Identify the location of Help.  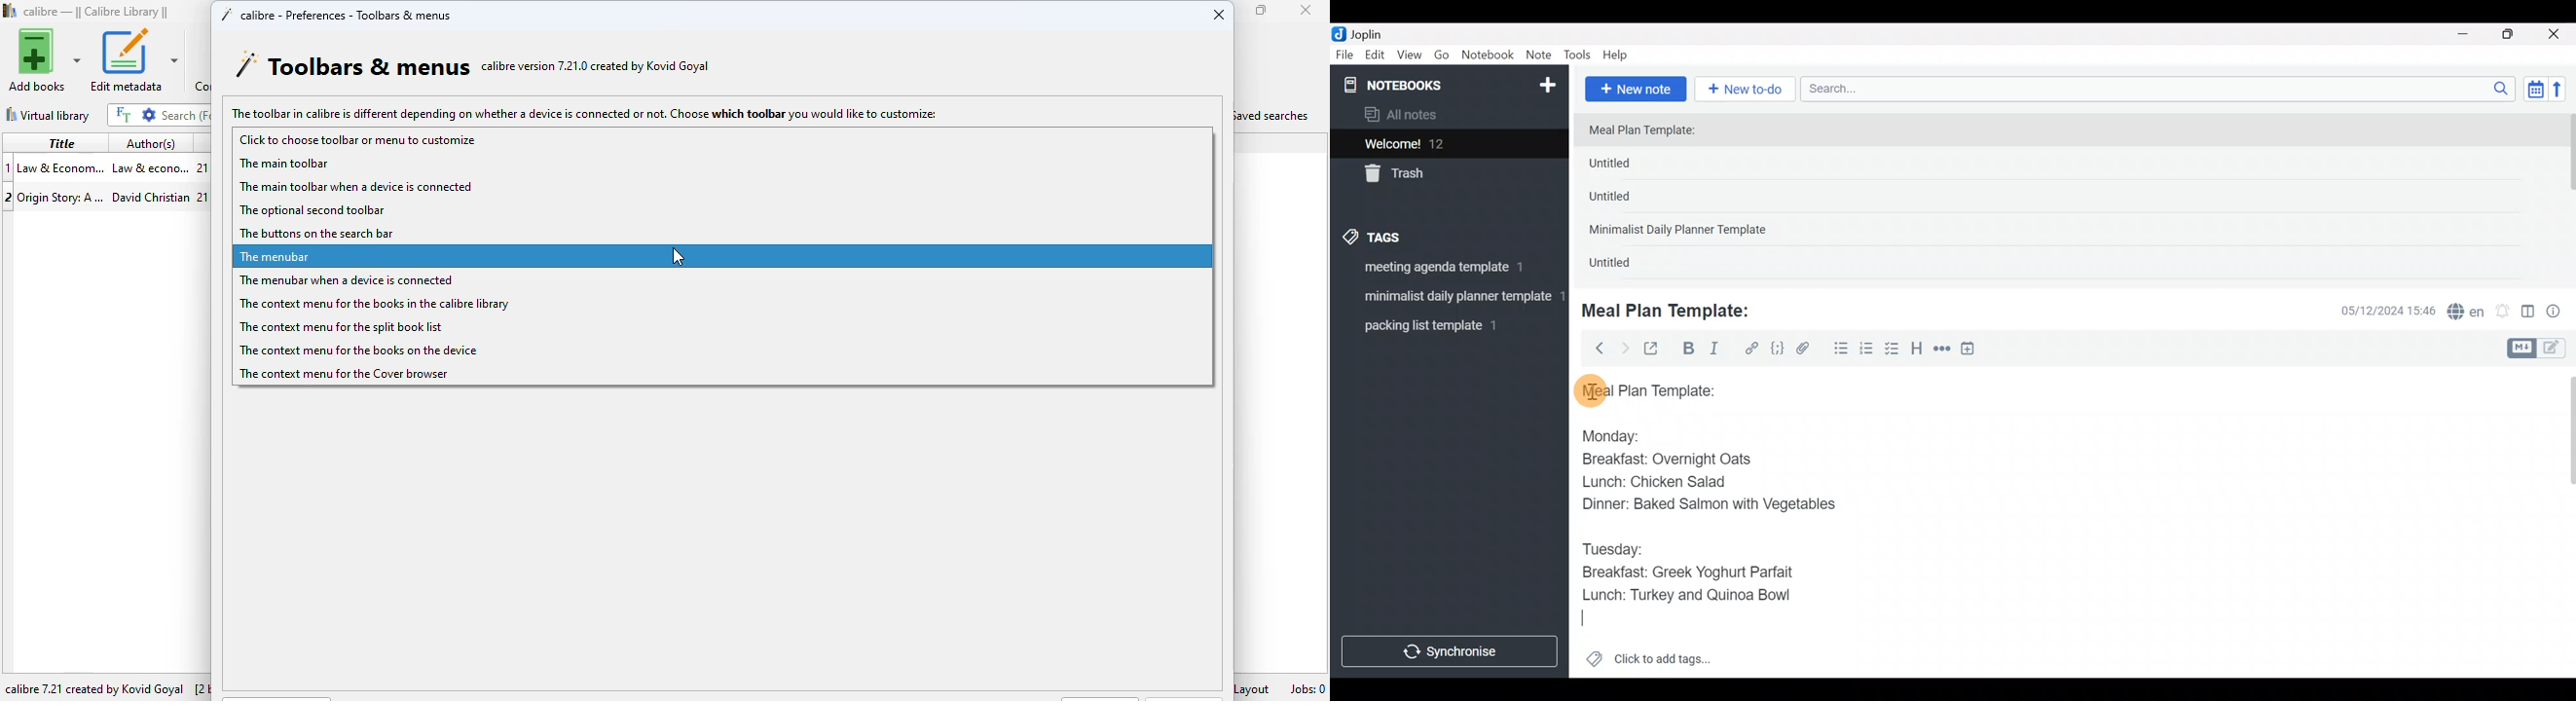
(1620, 53).